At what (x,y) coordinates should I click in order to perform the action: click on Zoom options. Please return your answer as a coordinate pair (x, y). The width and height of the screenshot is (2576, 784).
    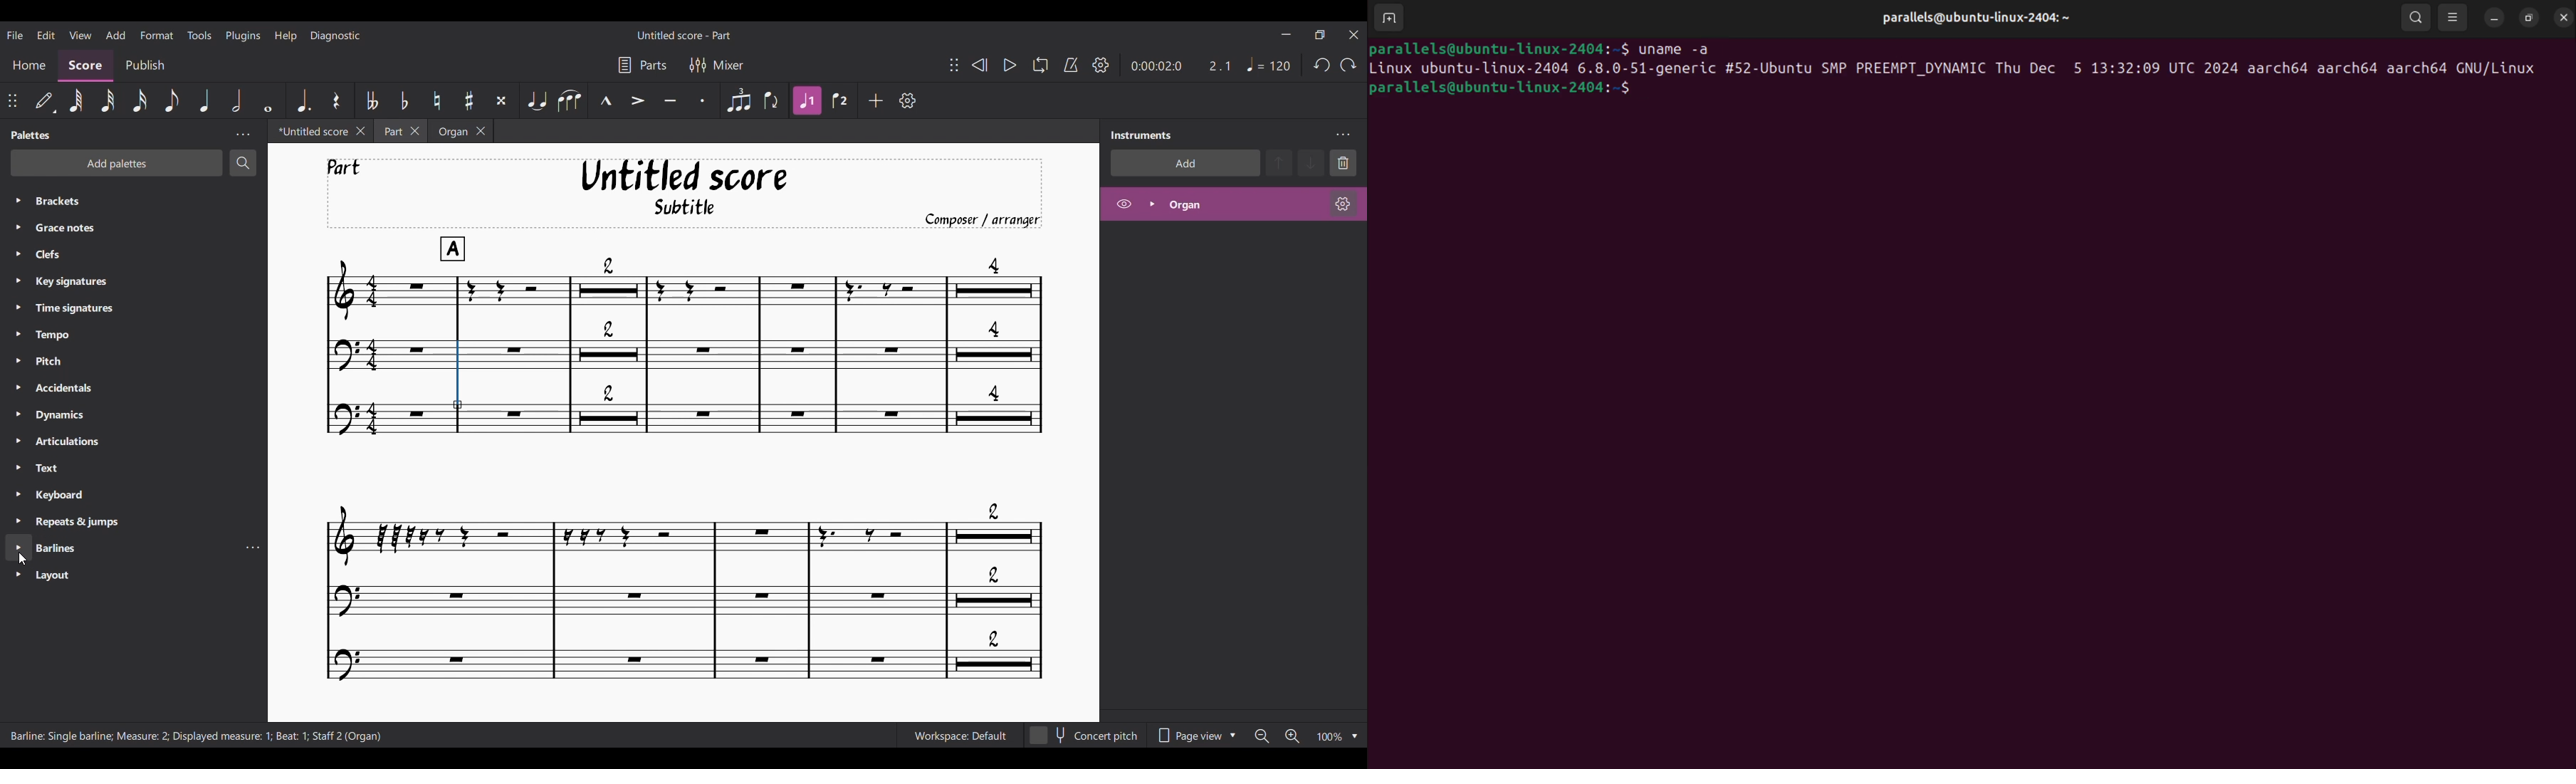
    Looking at the image, I should click on (1354, 736).